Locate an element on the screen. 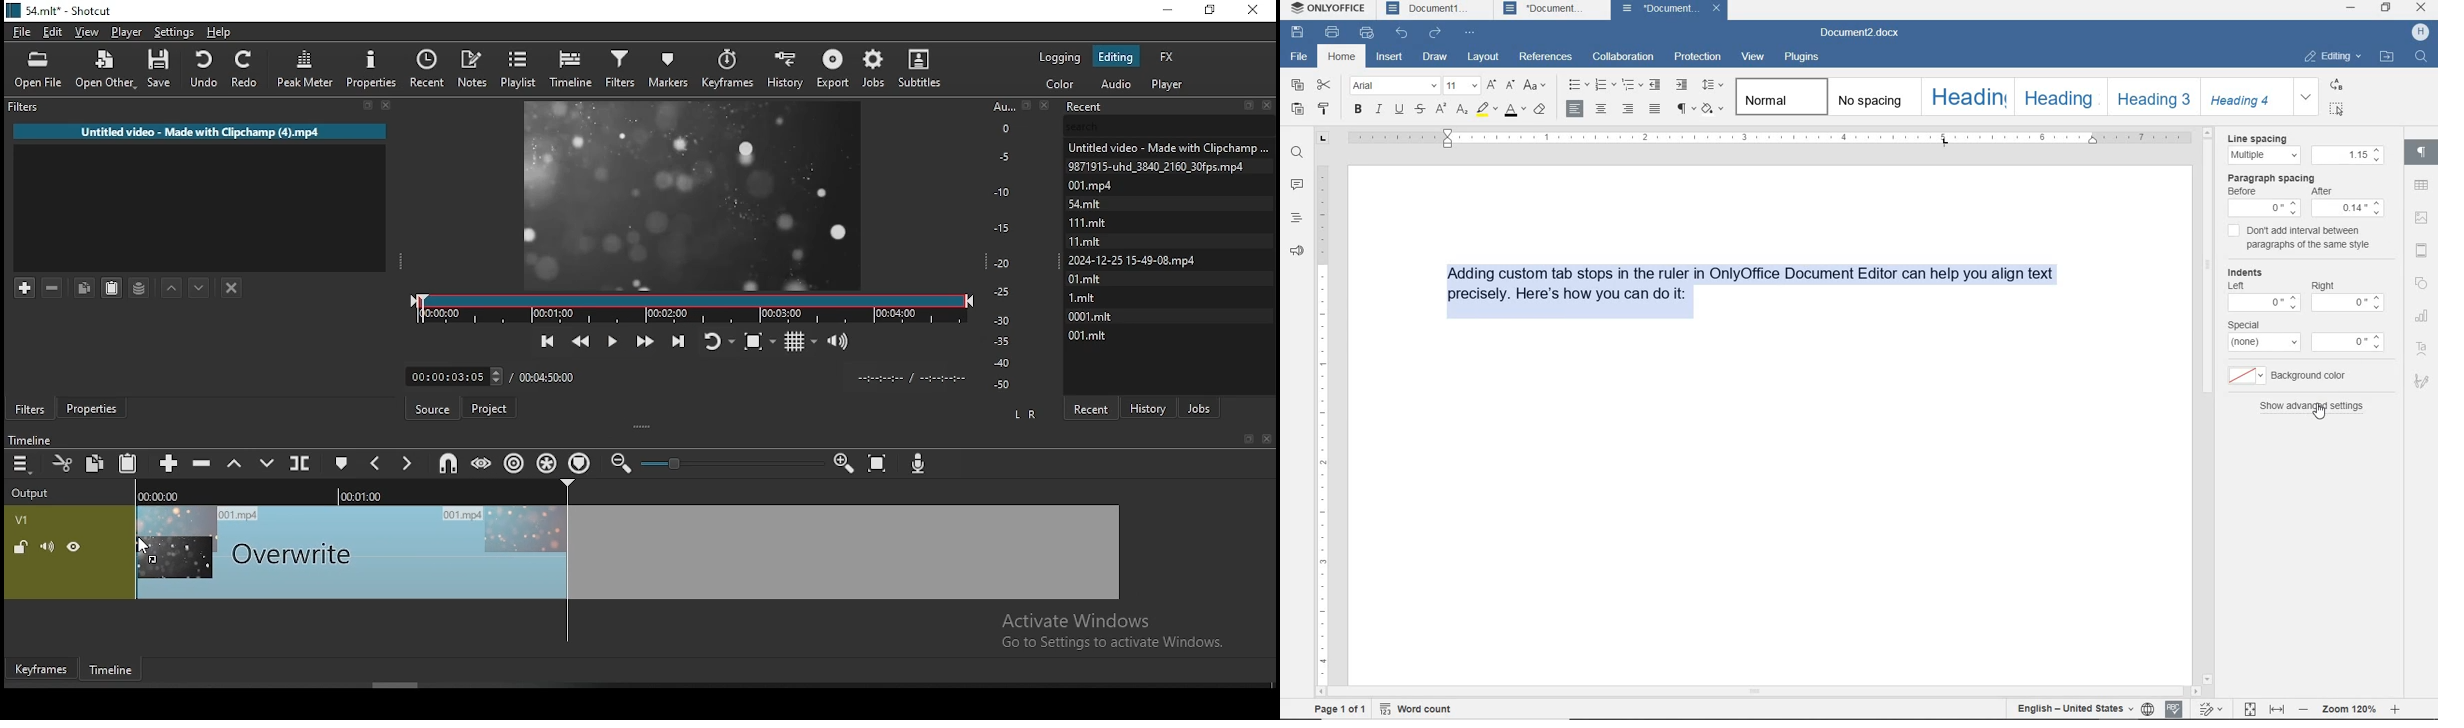  zoom in is located at coordinates (2398, 710).